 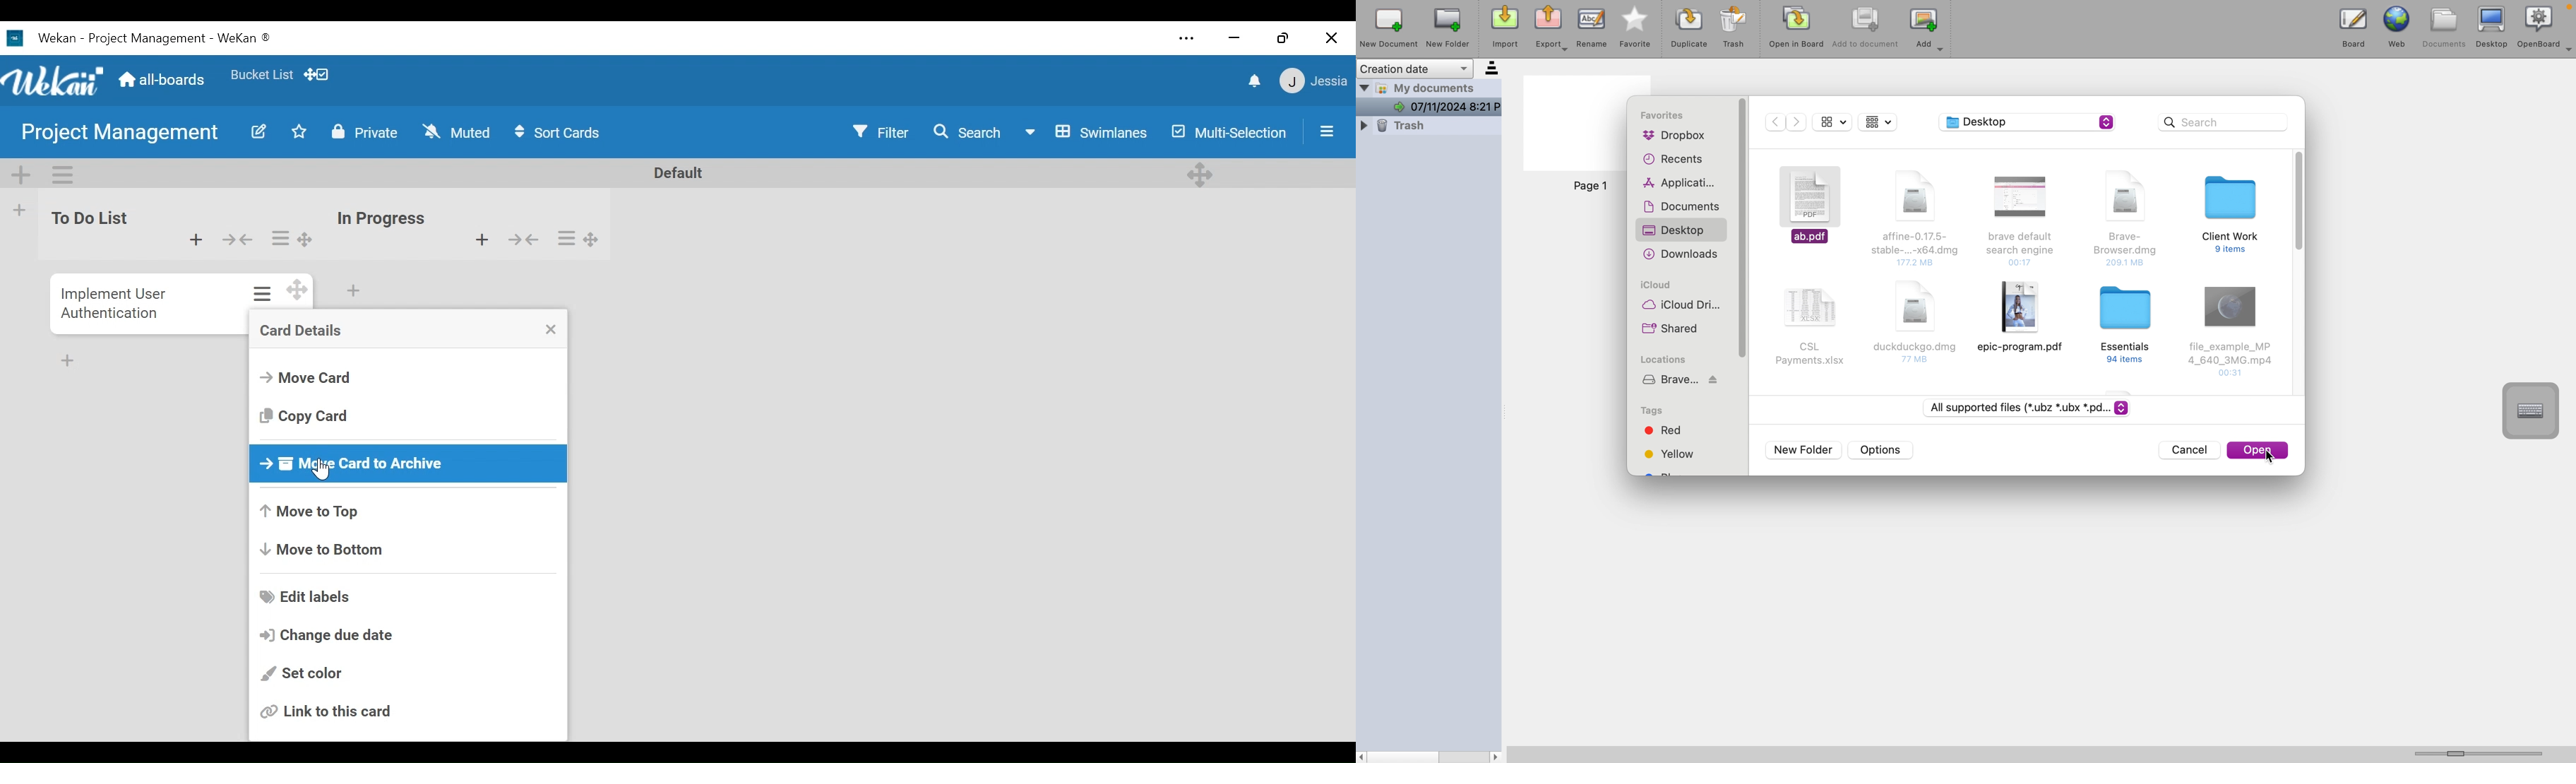 What do you see at coordinates (1188, 37) in the screenshot?
I see `Settings and more` at bounding box center [1188, 37].